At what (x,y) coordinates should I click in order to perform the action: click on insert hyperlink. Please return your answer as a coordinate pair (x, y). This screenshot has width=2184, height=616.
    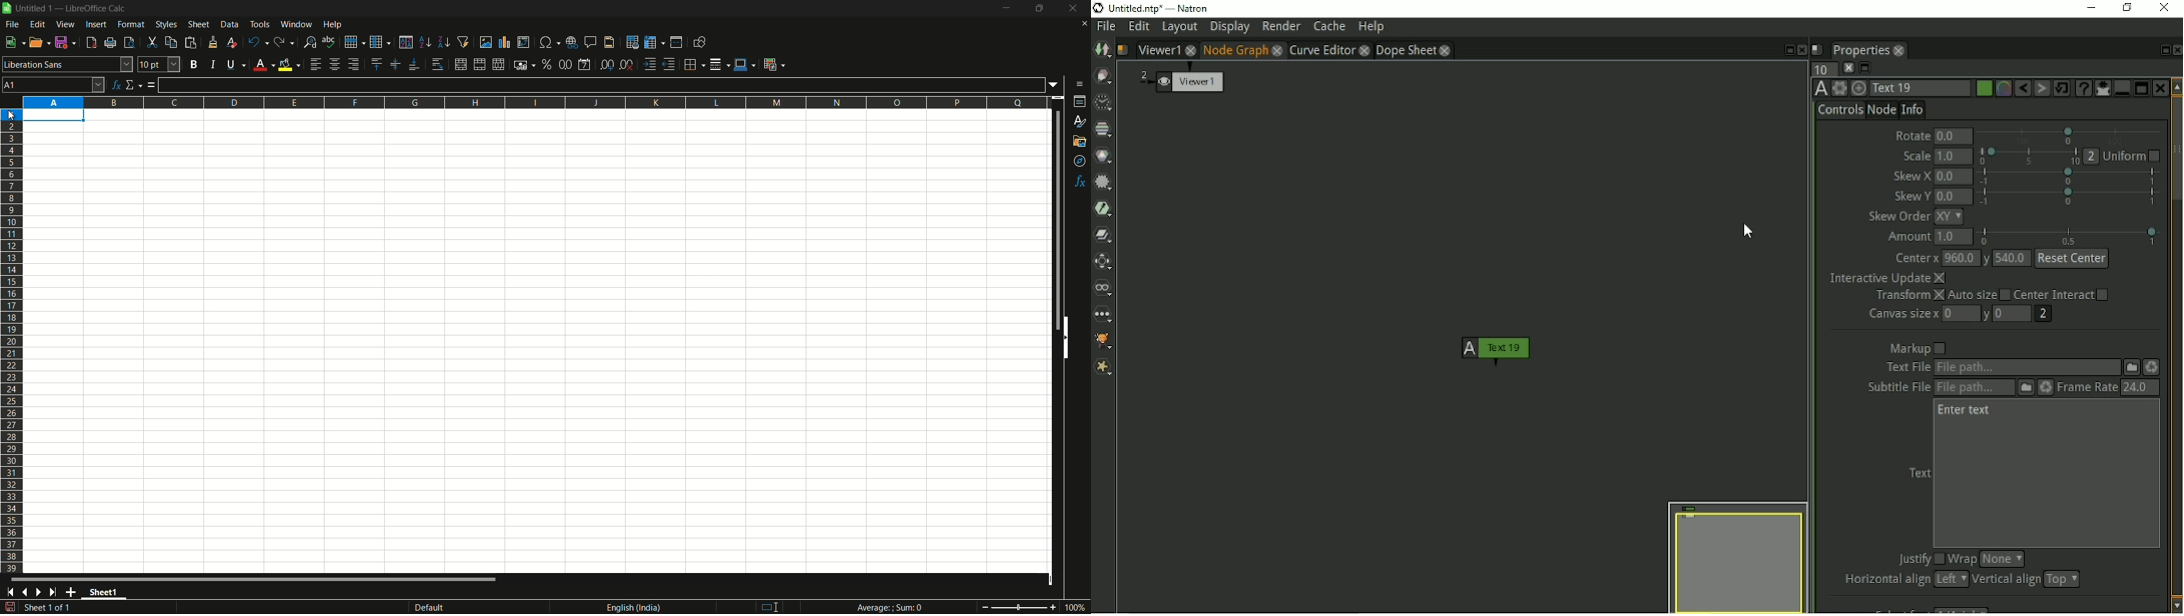
    Looking at the image, I should click on (574, 42).